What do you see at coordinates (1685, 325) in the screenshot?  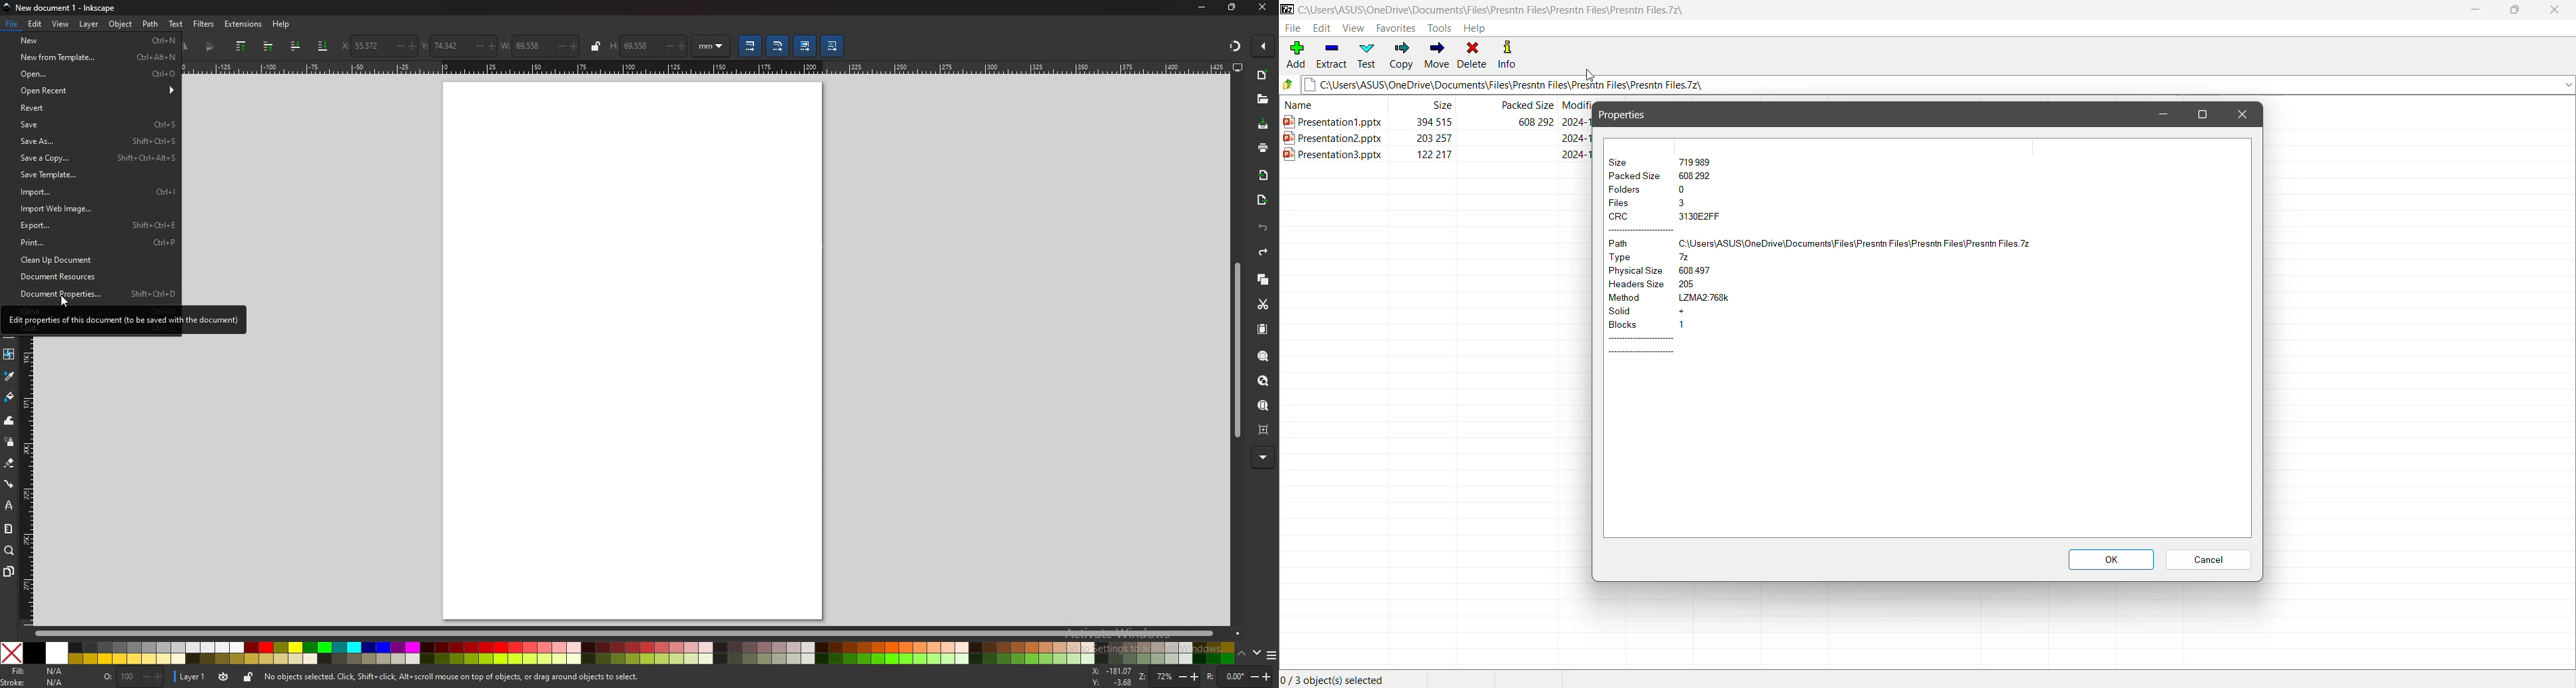 I see `1` at bounding box center [1685, 325].